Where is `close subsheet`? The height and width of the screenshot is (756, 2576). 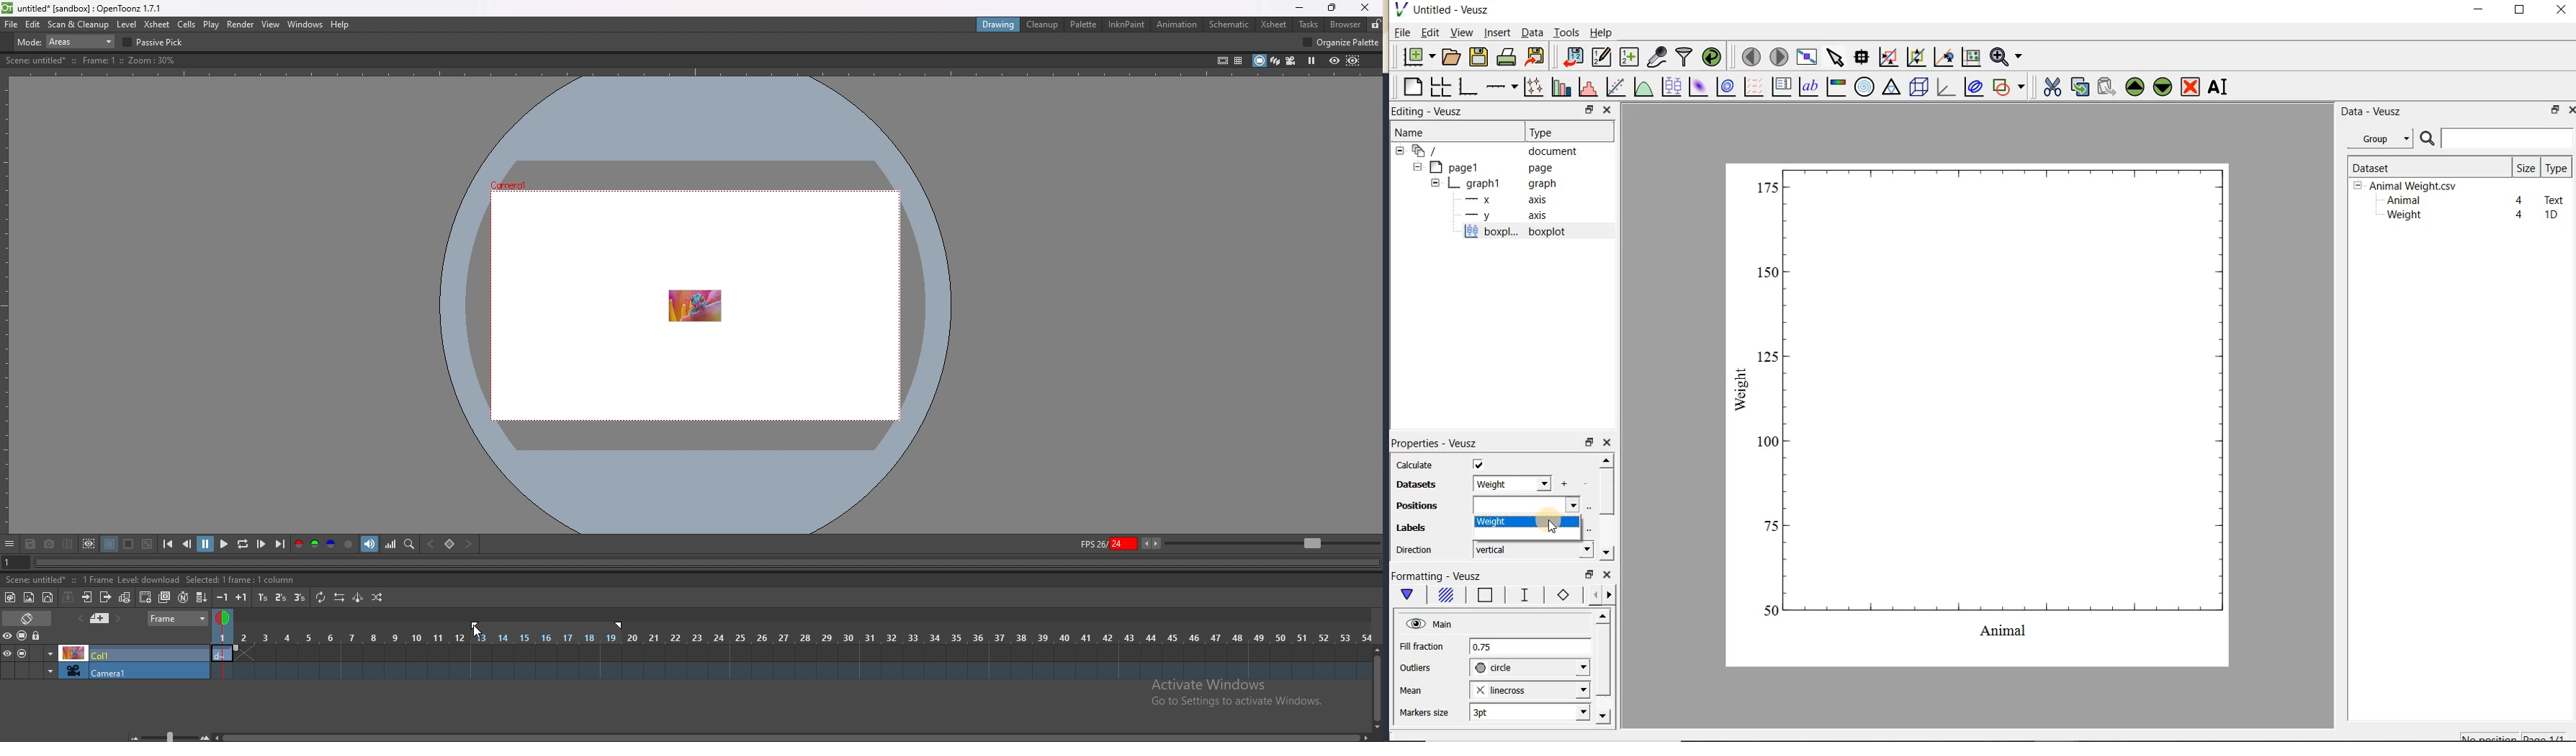 close subsheet is located at coordinates (106, 597).